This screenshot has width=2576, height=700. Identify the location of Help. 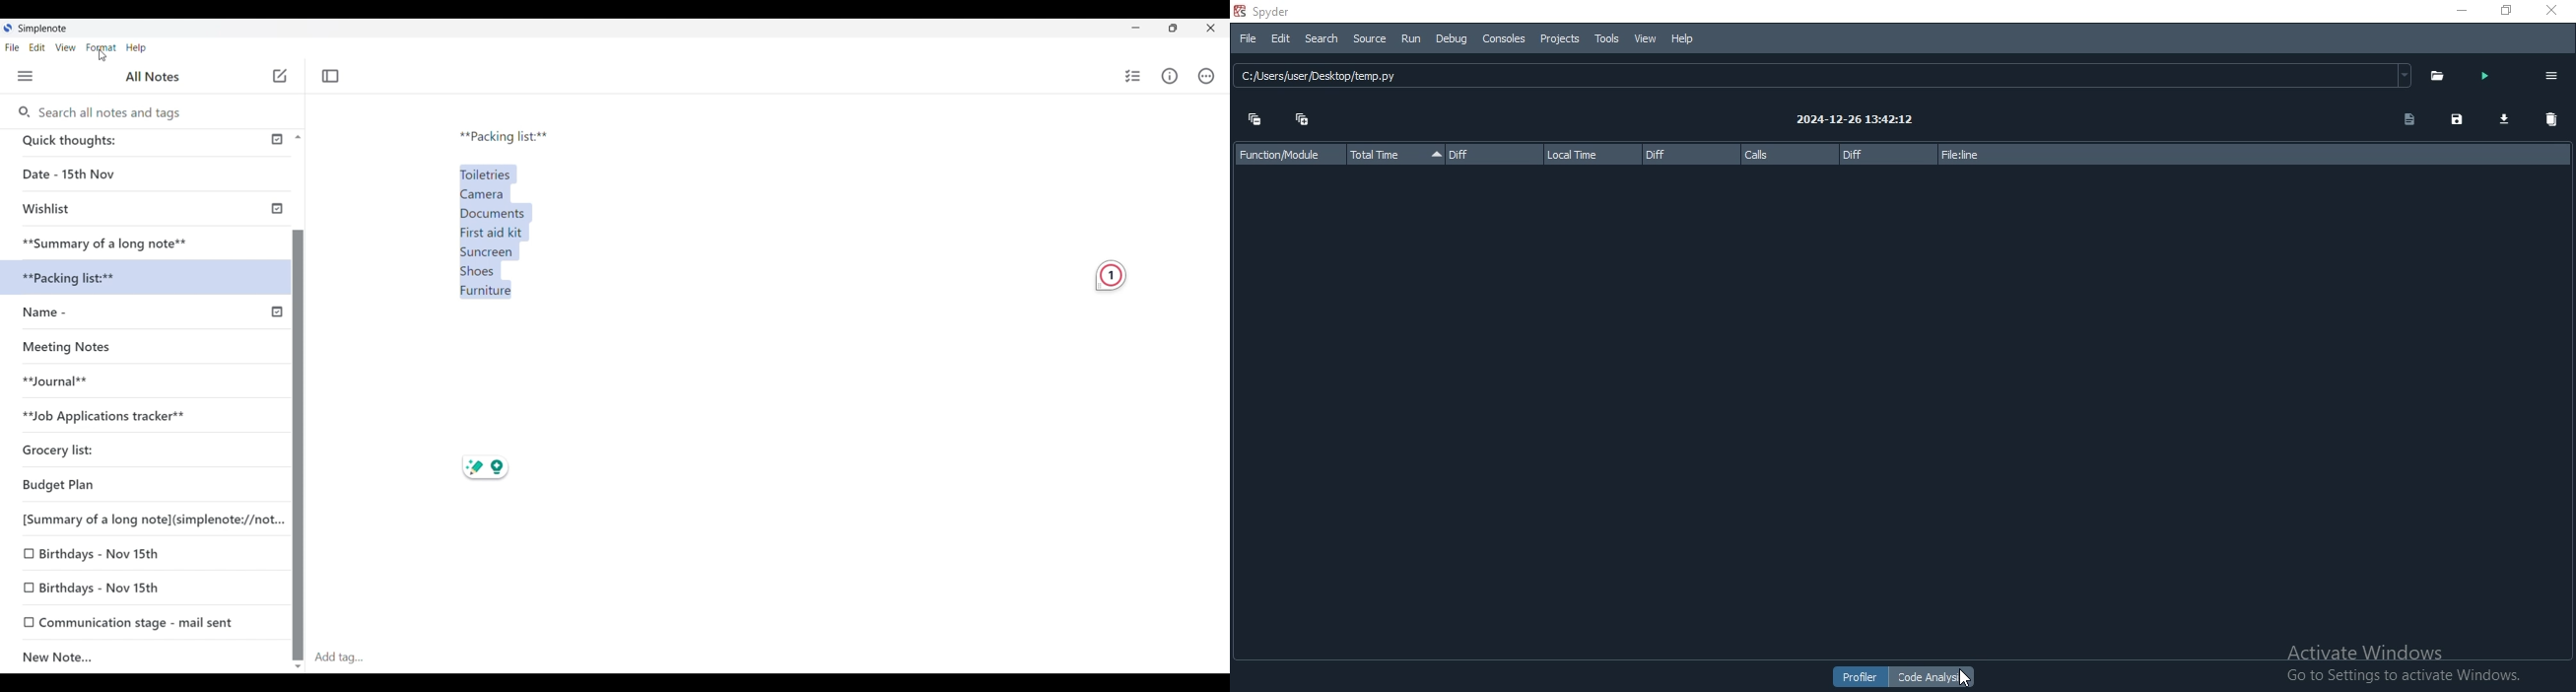
(1684, 40).